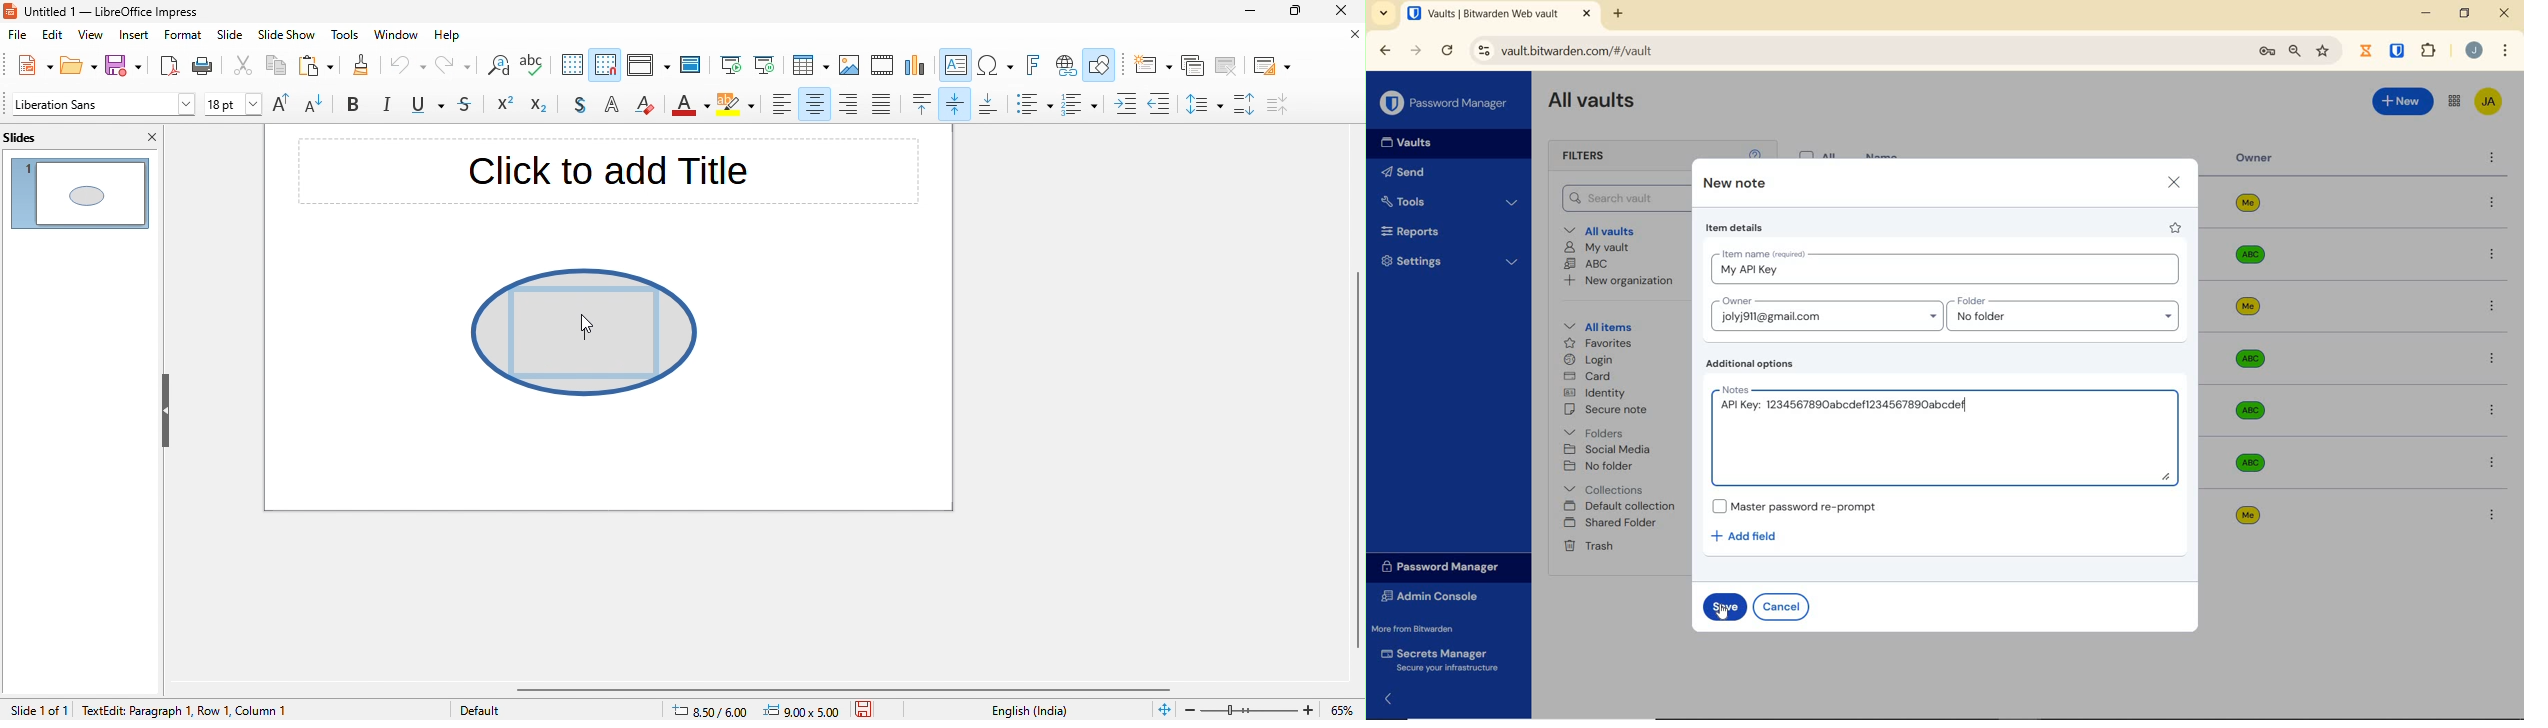 The height and width of the screenshot is (728, 2548). What do you see at coordinates (238, 709) in the screenshot?
I see `text edit paragraph 1 row 1 column 1` at bounding box center [238, 709].